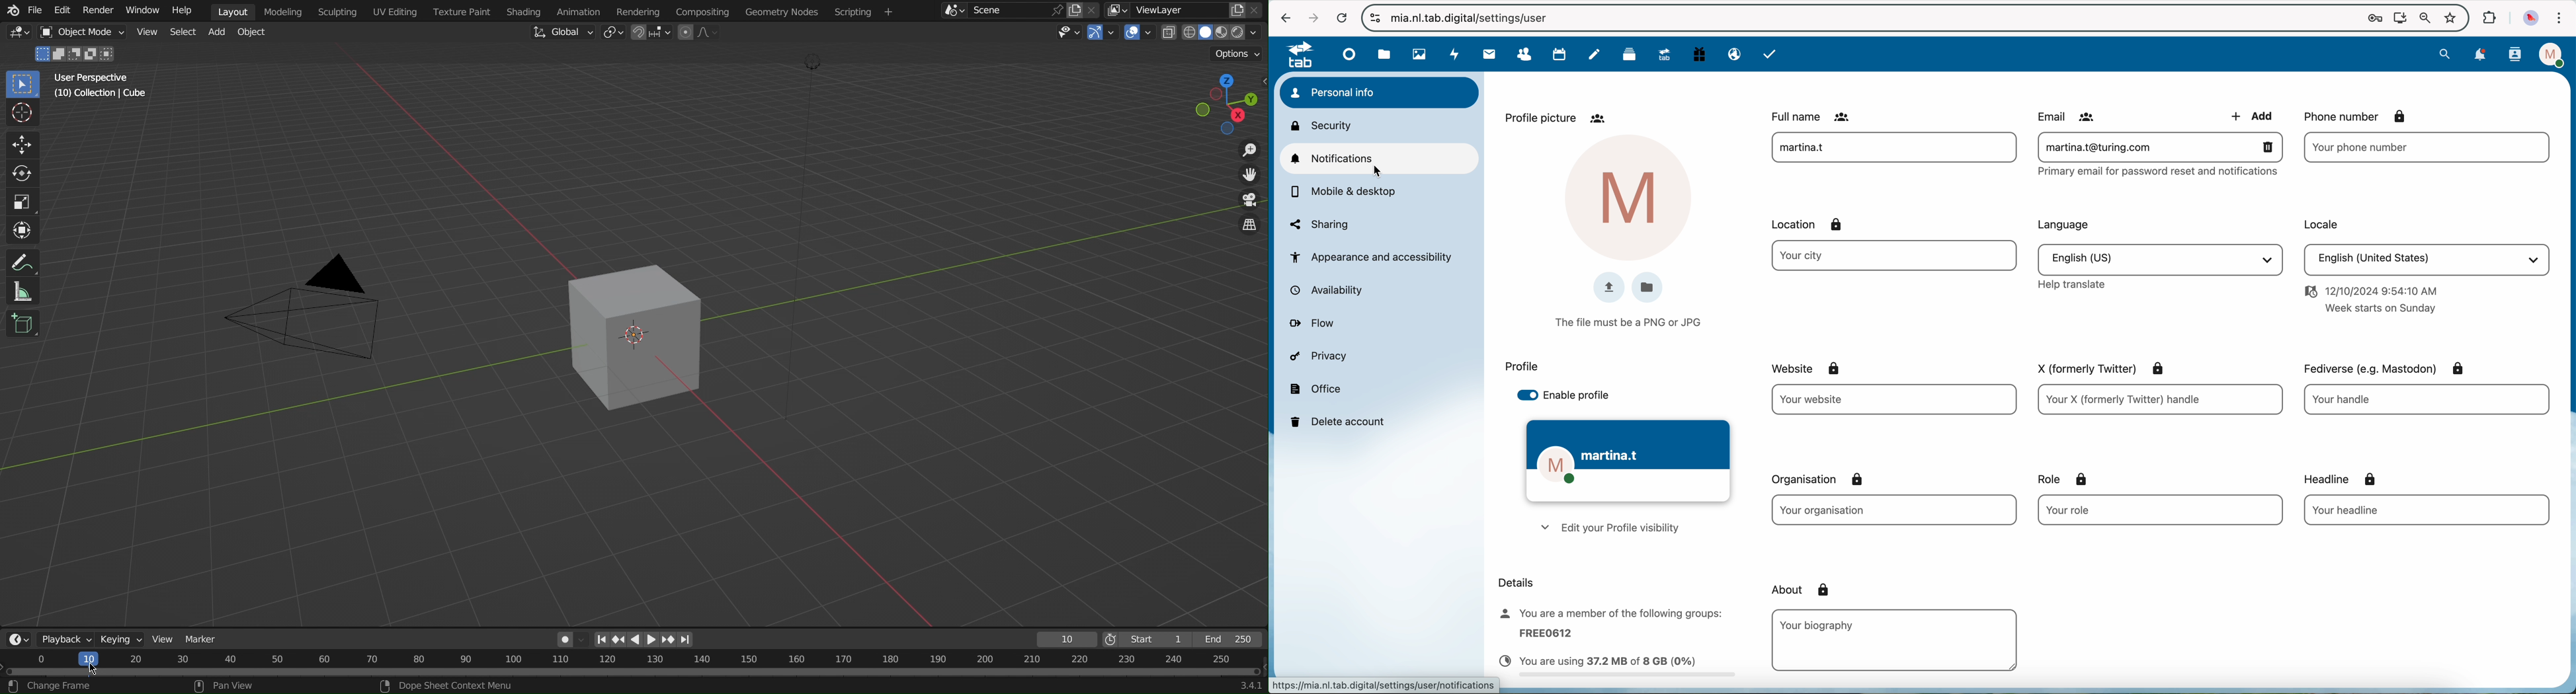 The image size is (2576, 700). What do you see at coordinates (20, 262) in the screenshot?
I see `Annotate` at bounding box center [20, 262].